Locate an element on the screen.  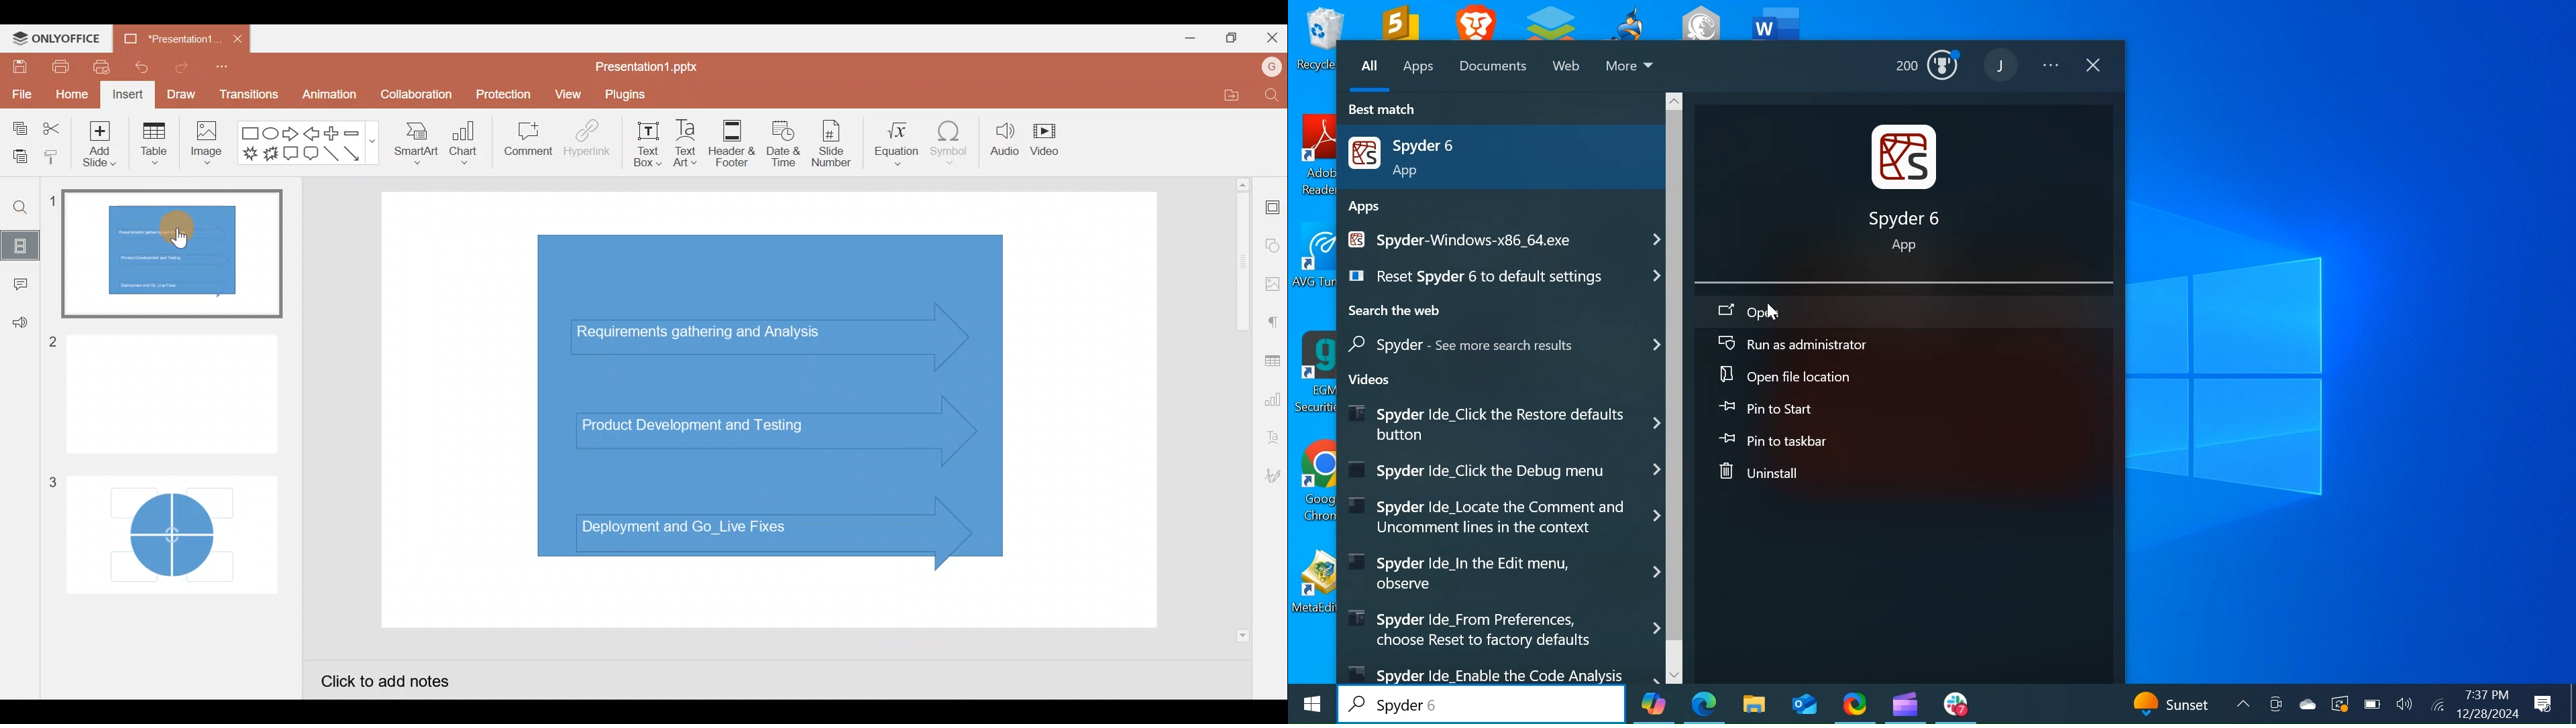
Web is located at coordinates (1568, 68).